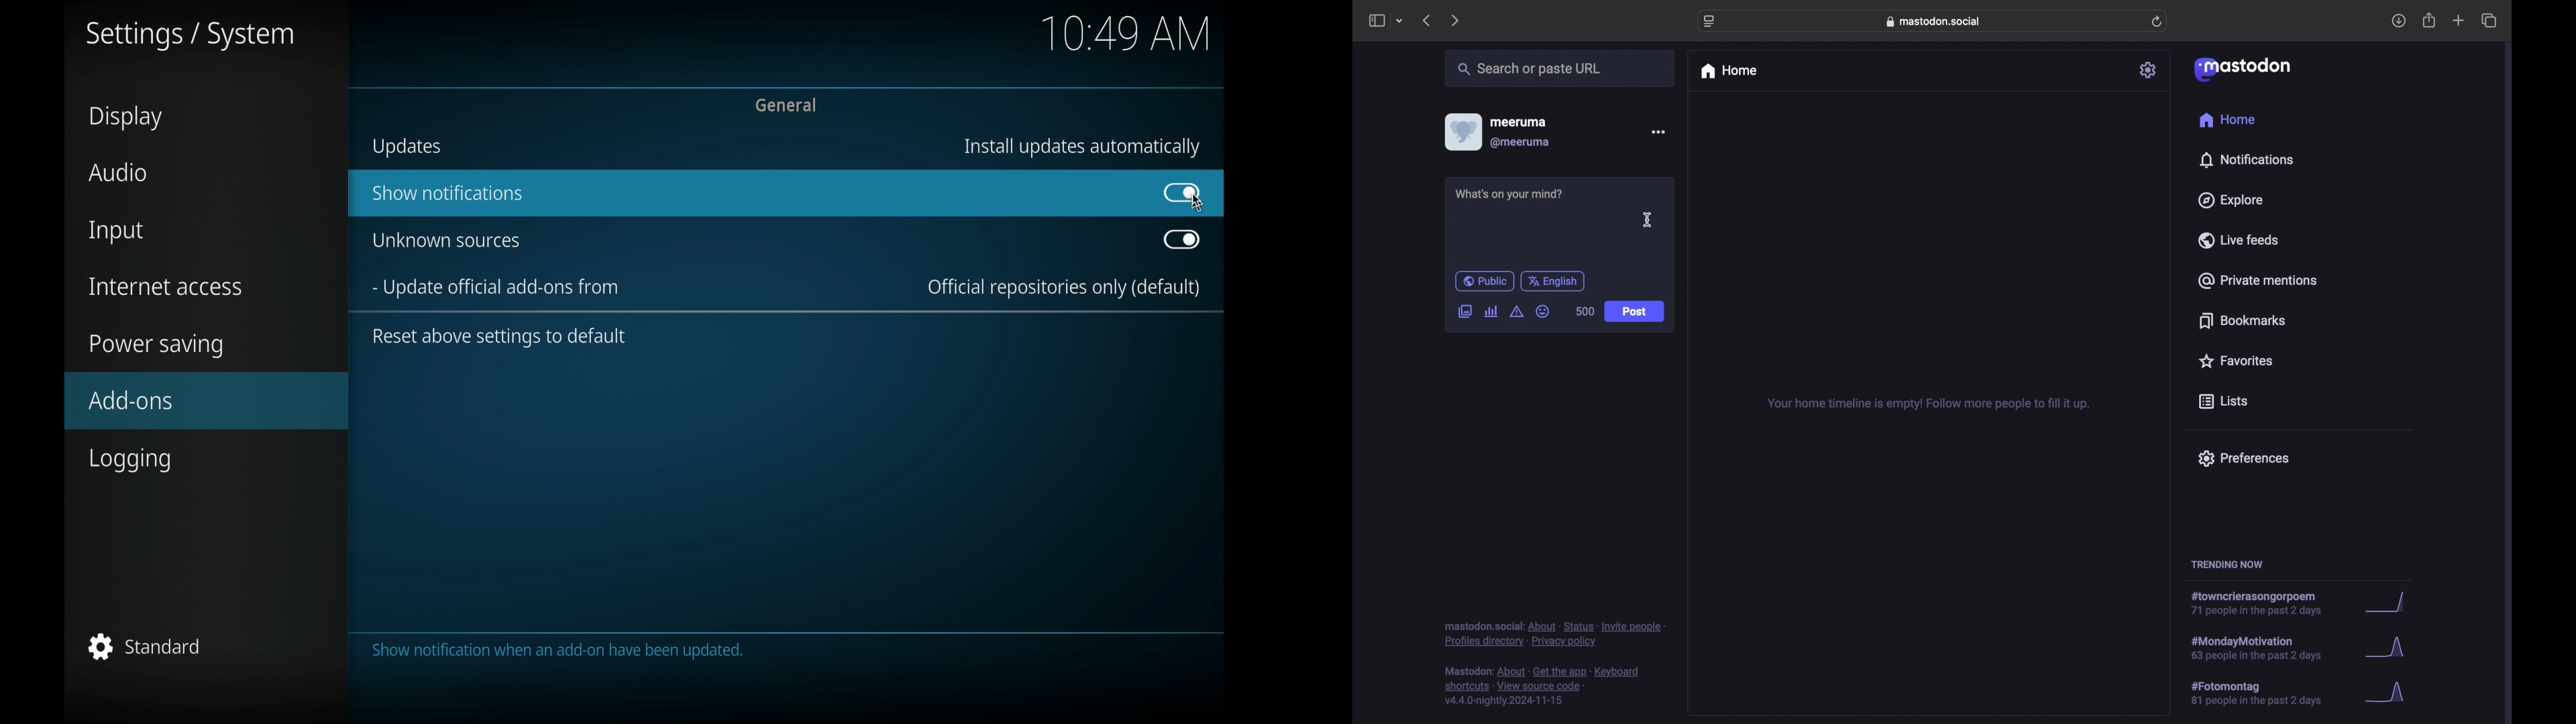  I want to click on reset above settings to default, so click(499, 337).